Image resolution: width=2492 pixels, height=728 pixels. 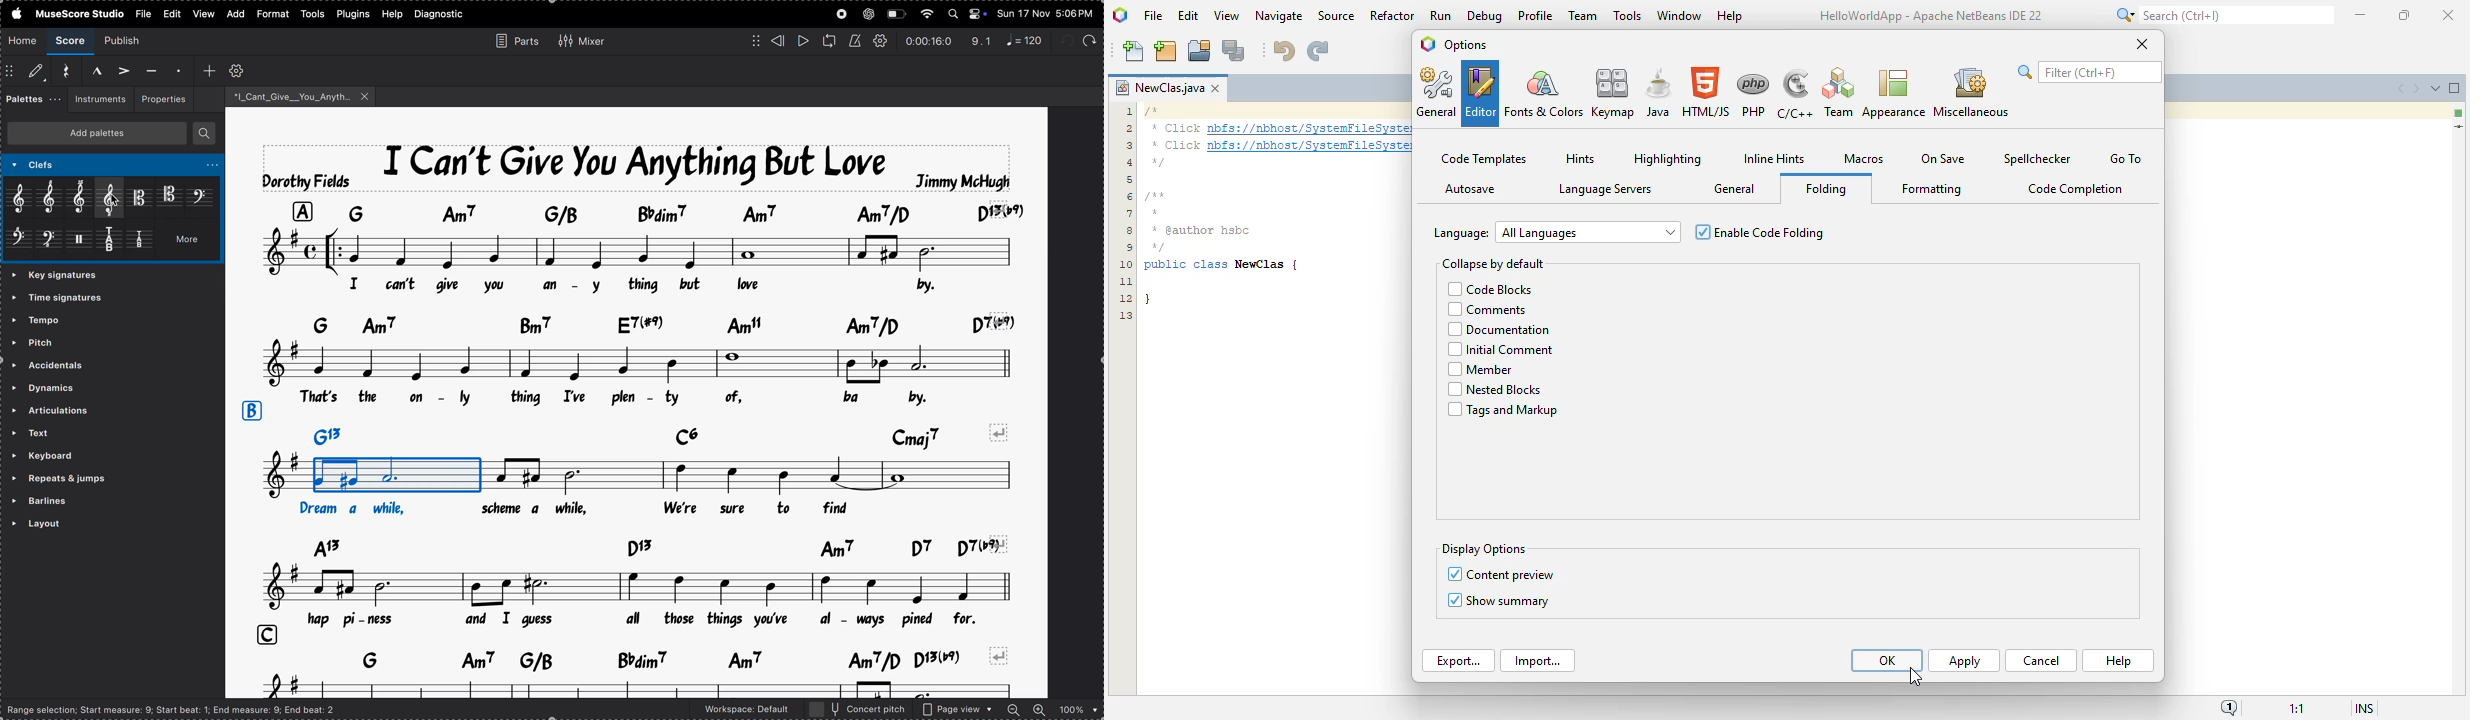 I want to click on Cursor, so click(x=1912, y=673).